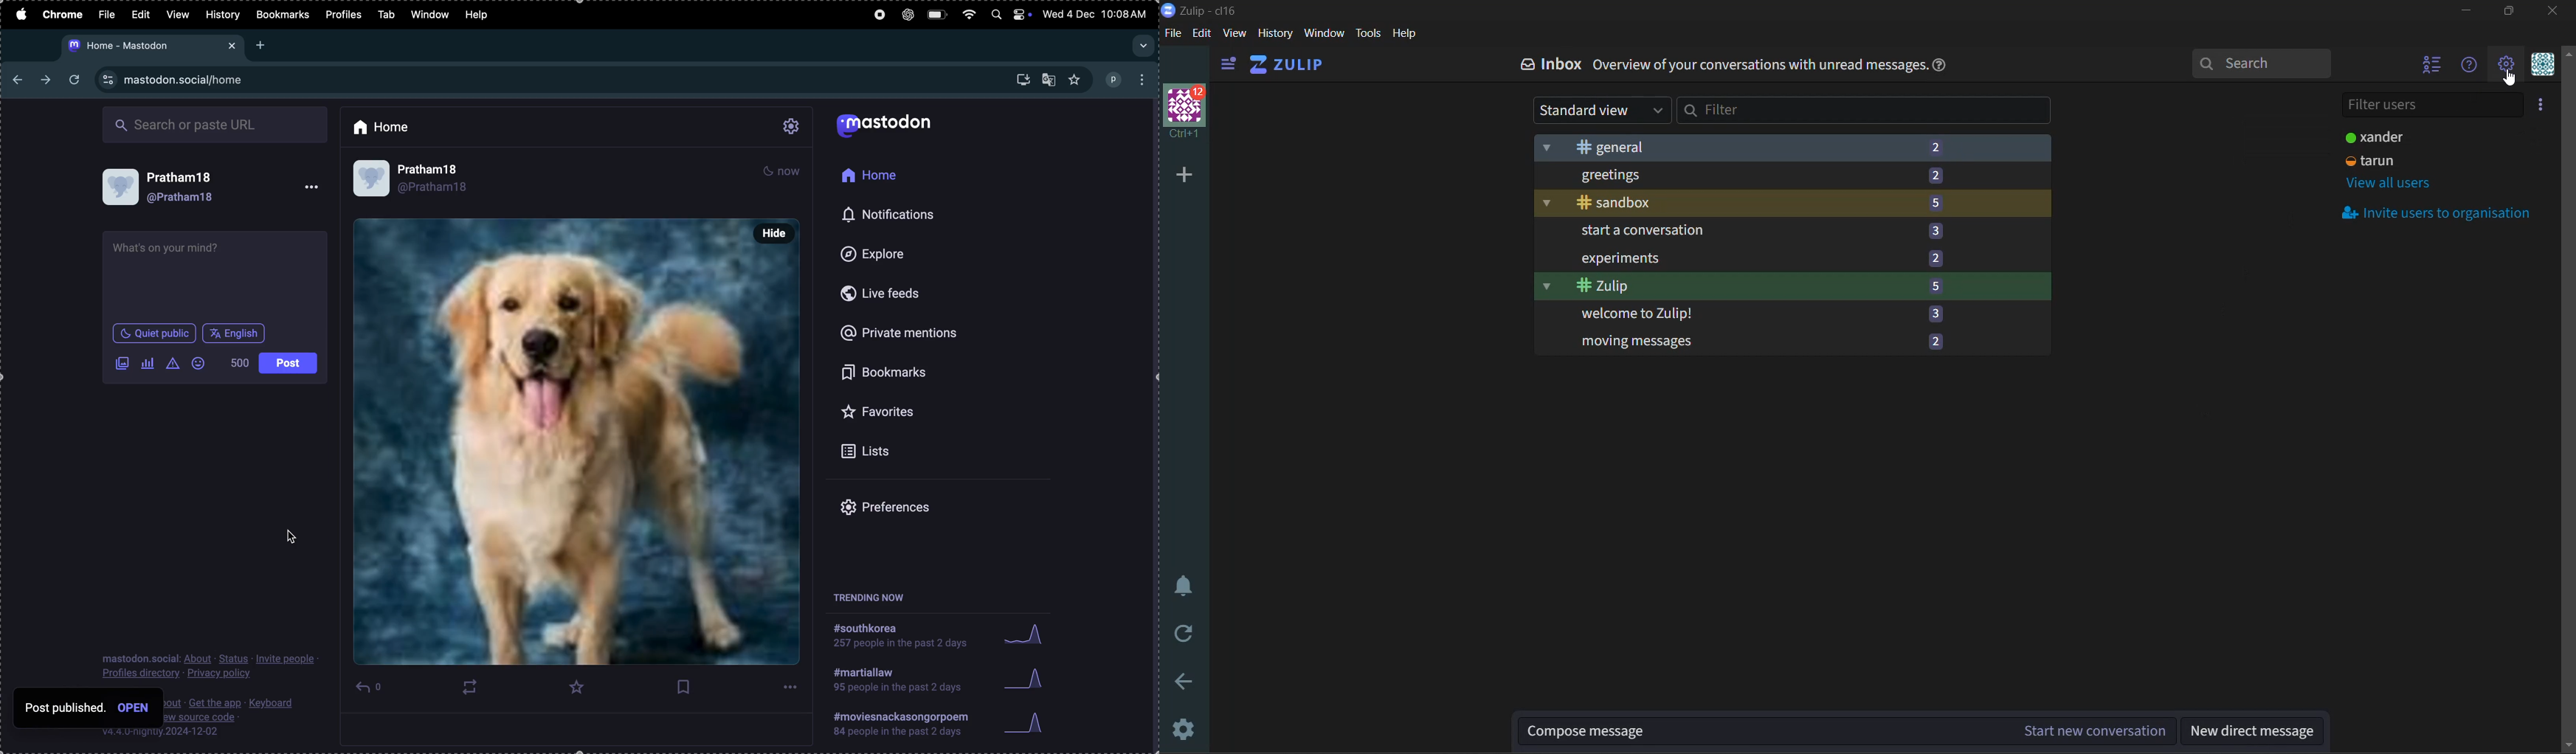  What do you see at coordinates (876, 17) in the screenshot?
I see `record` at bounding box center [876, 17].